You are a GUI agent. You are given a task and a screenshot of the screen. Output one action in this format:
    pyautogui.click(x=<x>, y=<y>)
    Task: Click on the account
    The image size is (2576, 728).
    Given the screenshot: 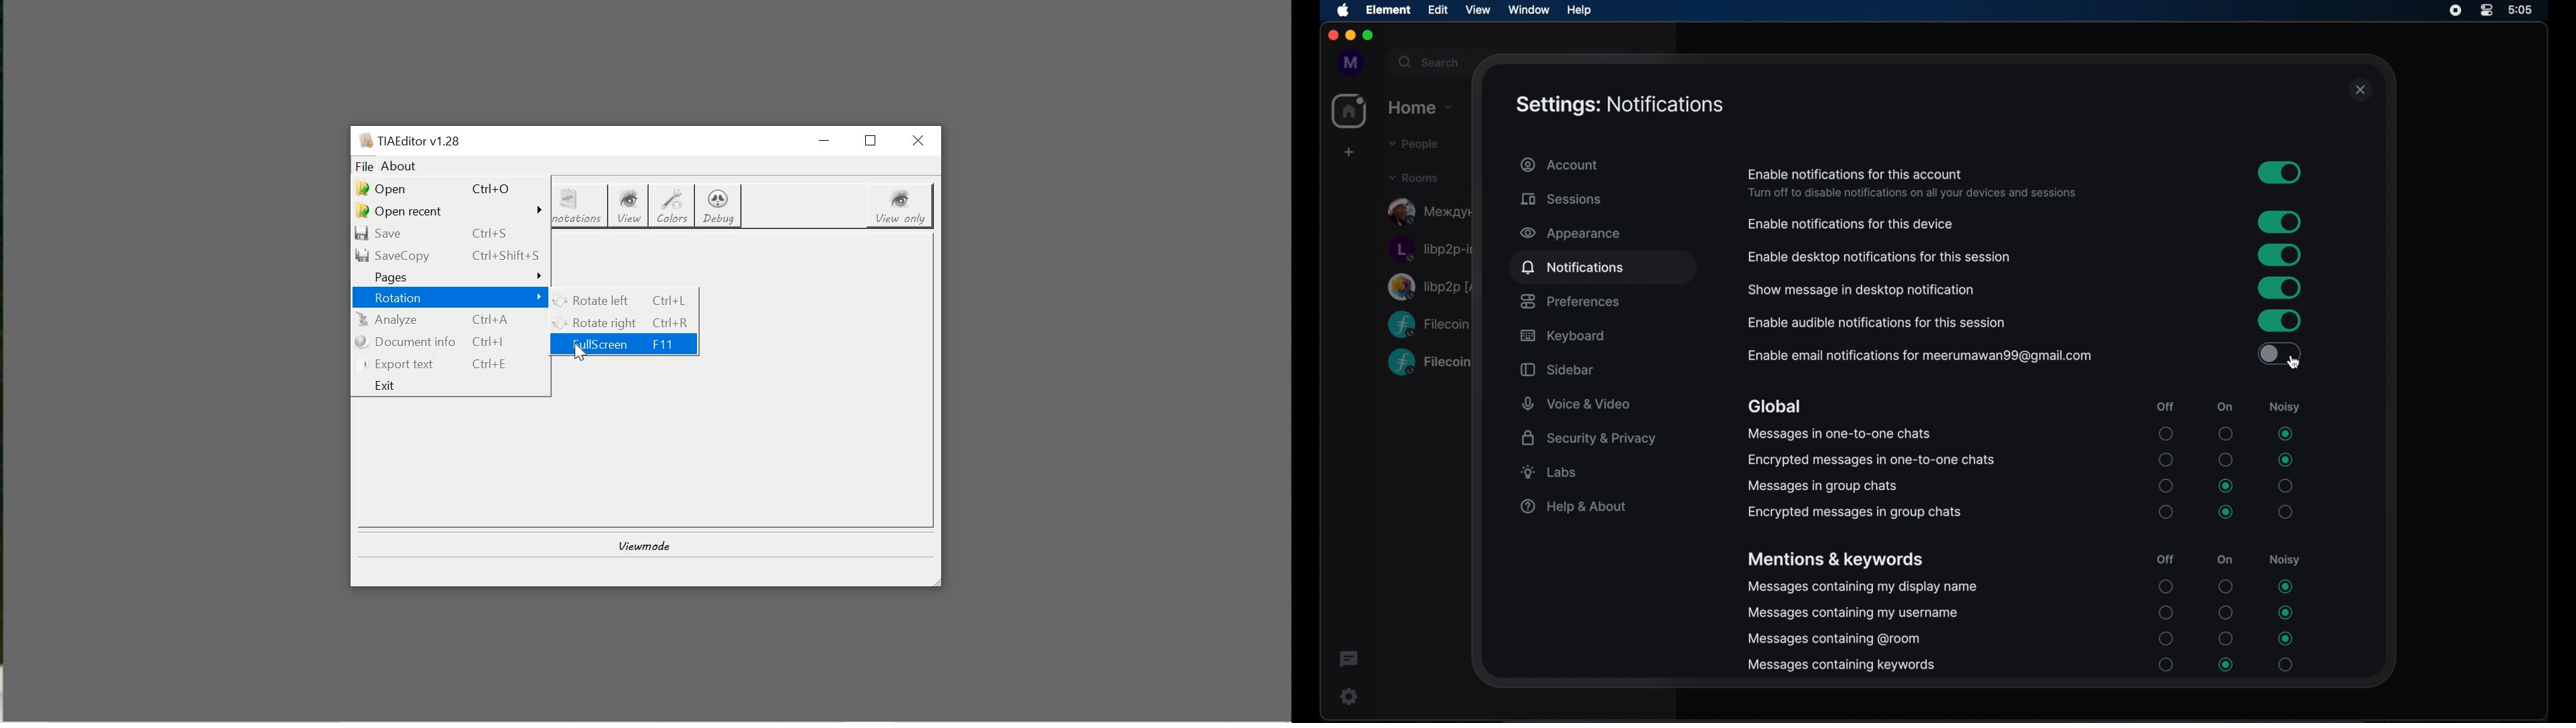 What is the action you would take?
    pyautogui.click(x=1560, y=165)
    